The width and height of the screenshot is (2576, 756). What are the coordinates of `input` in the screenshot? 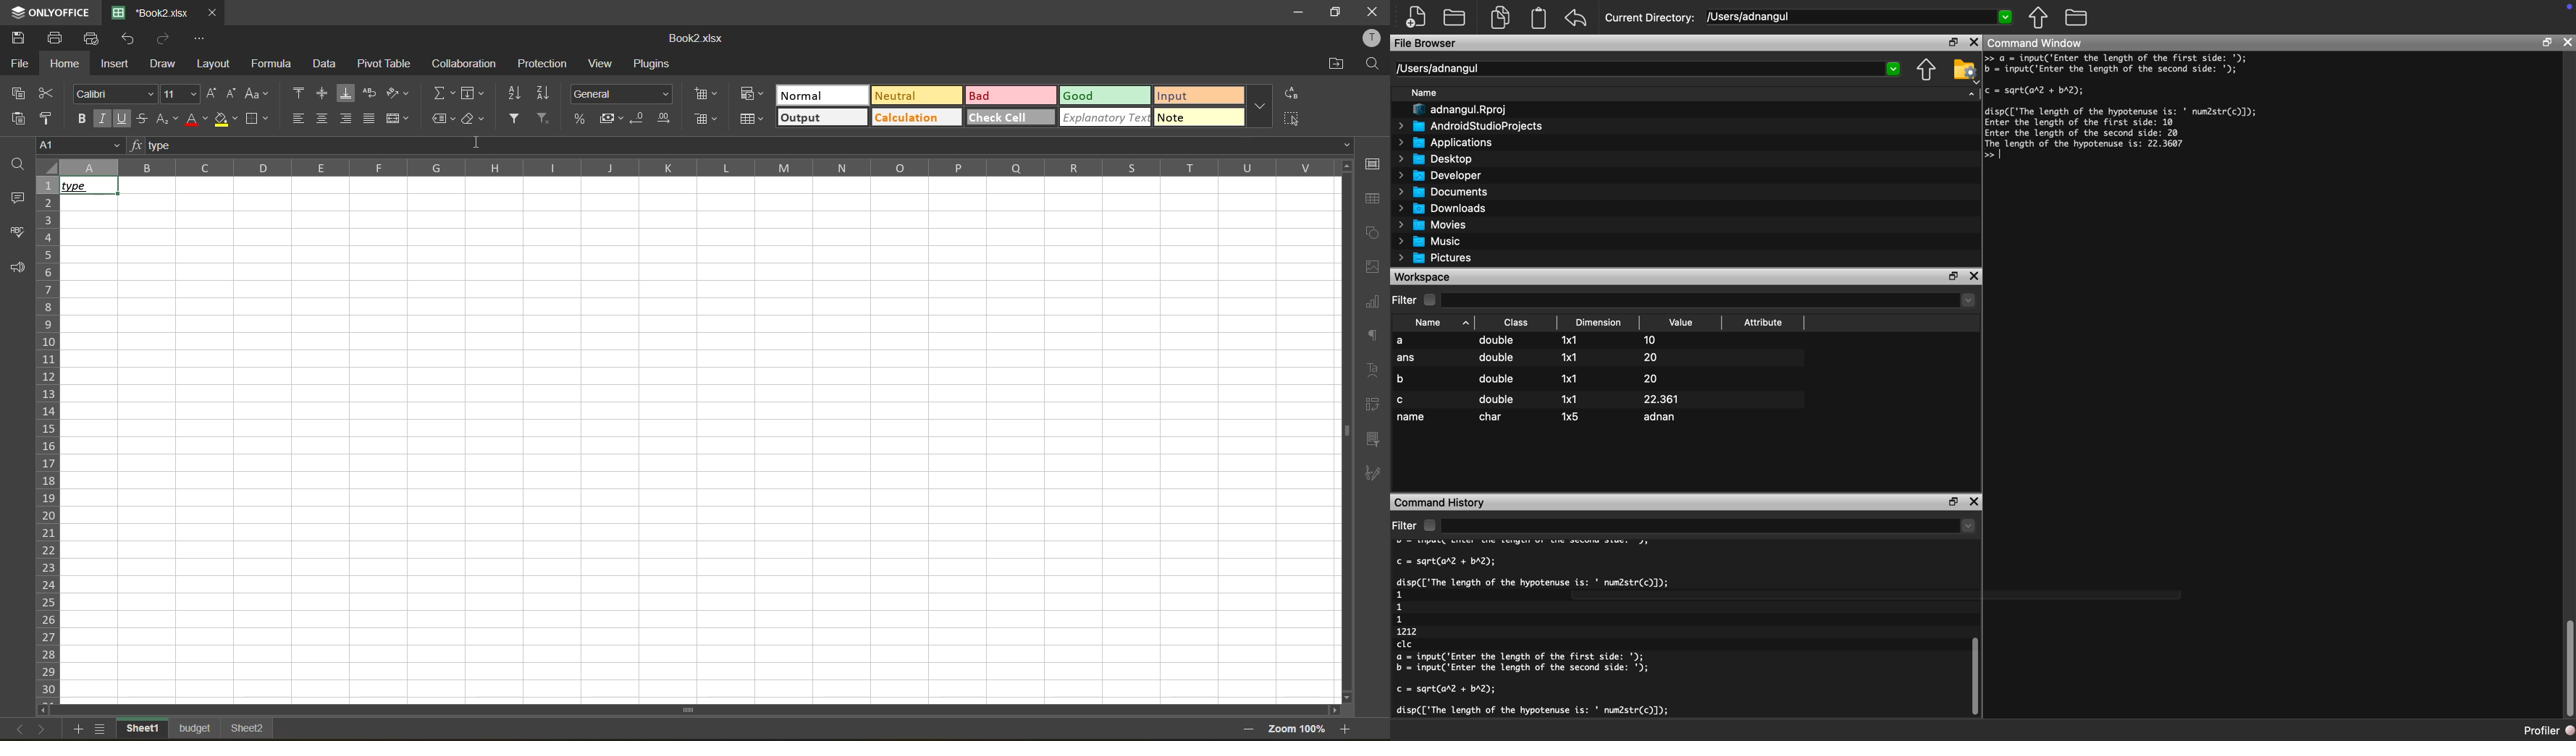 It's located at (1198, 98).